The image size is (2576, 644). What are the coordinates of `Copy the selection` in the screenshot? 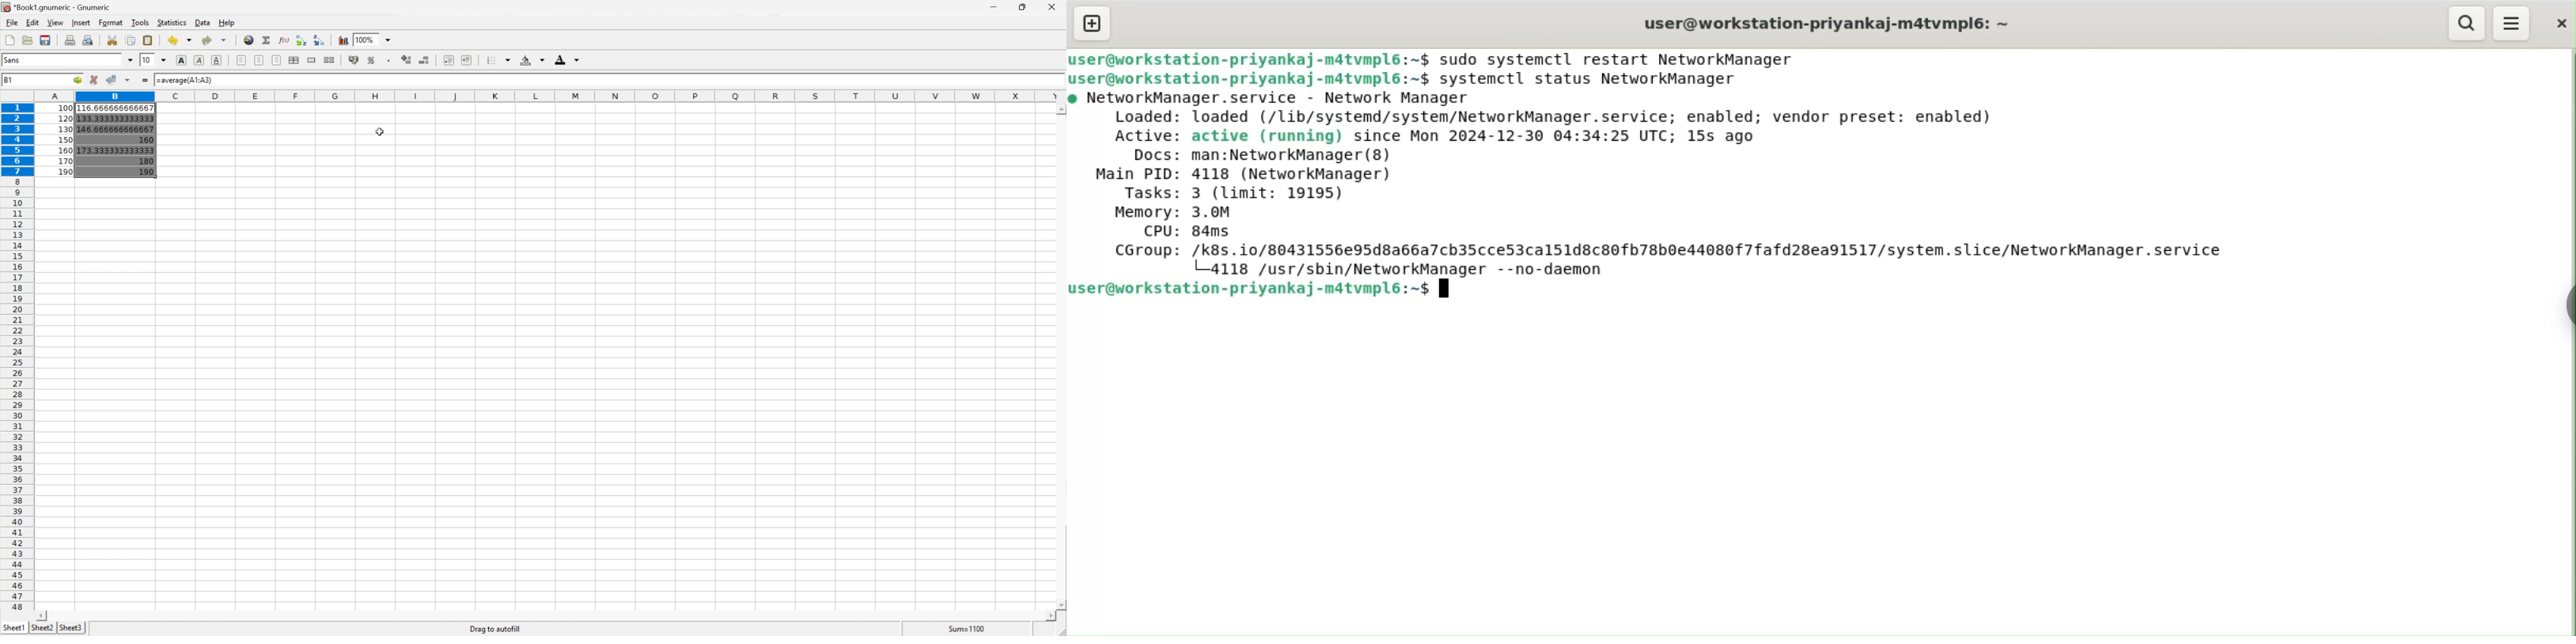 It's located at (131, 41).